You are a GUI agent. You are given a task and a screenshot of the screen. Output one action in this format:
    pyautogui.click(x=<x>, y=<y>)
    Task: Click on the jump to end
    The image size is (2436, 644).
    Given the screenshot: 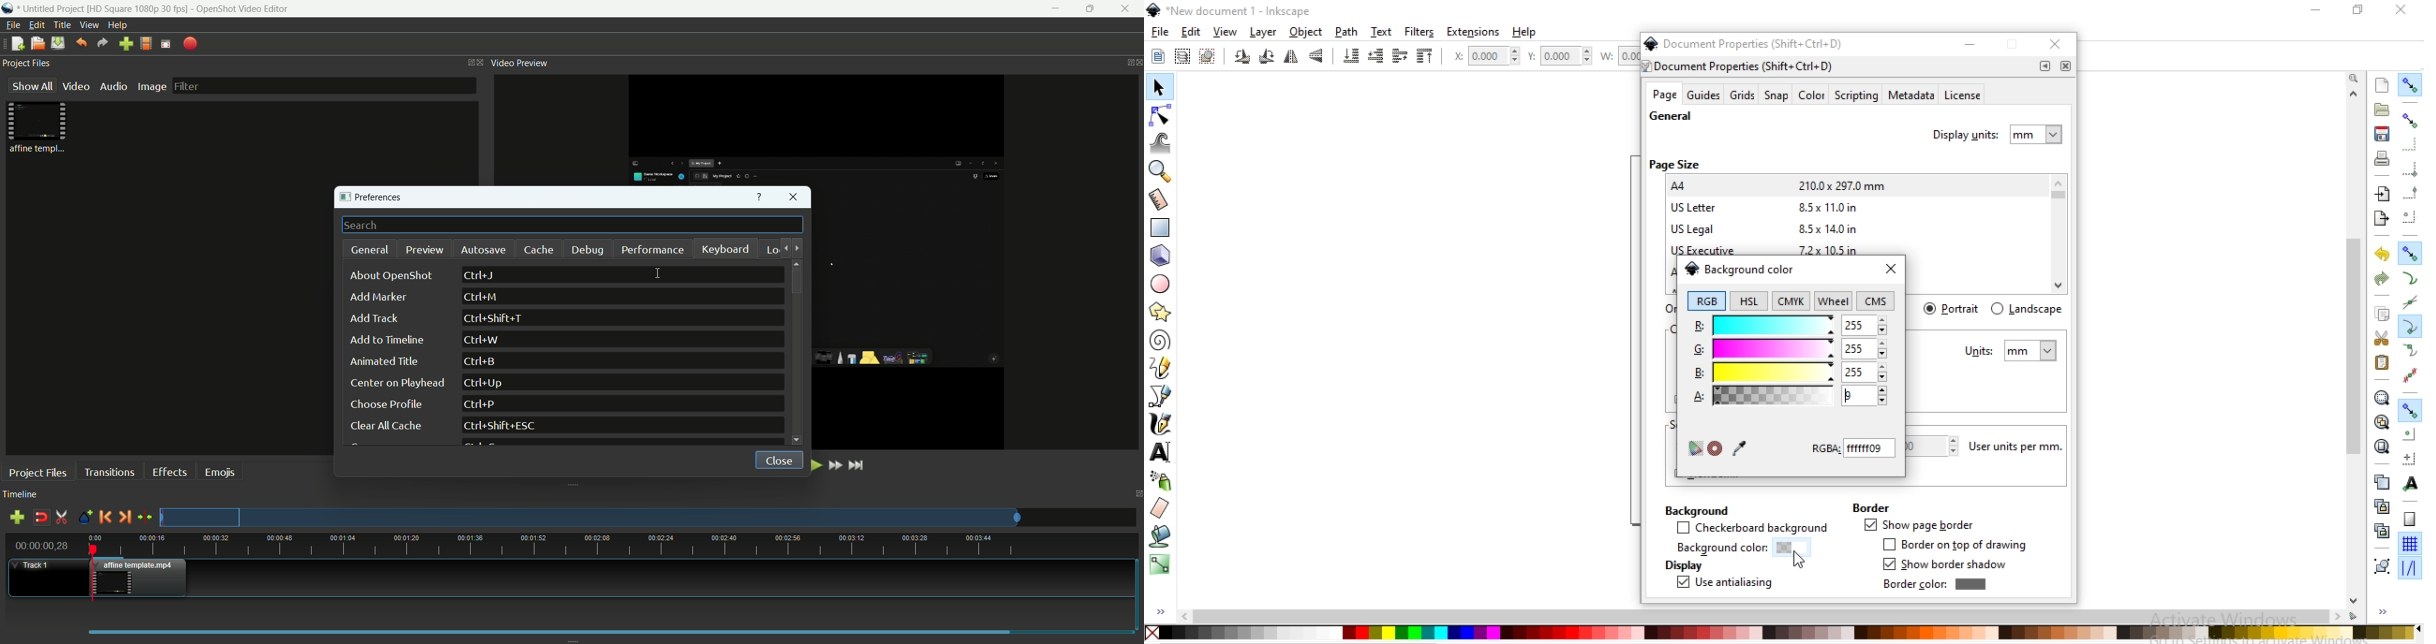 What is the action you would take?
    pyautogui.click(x=859, y=465)
    